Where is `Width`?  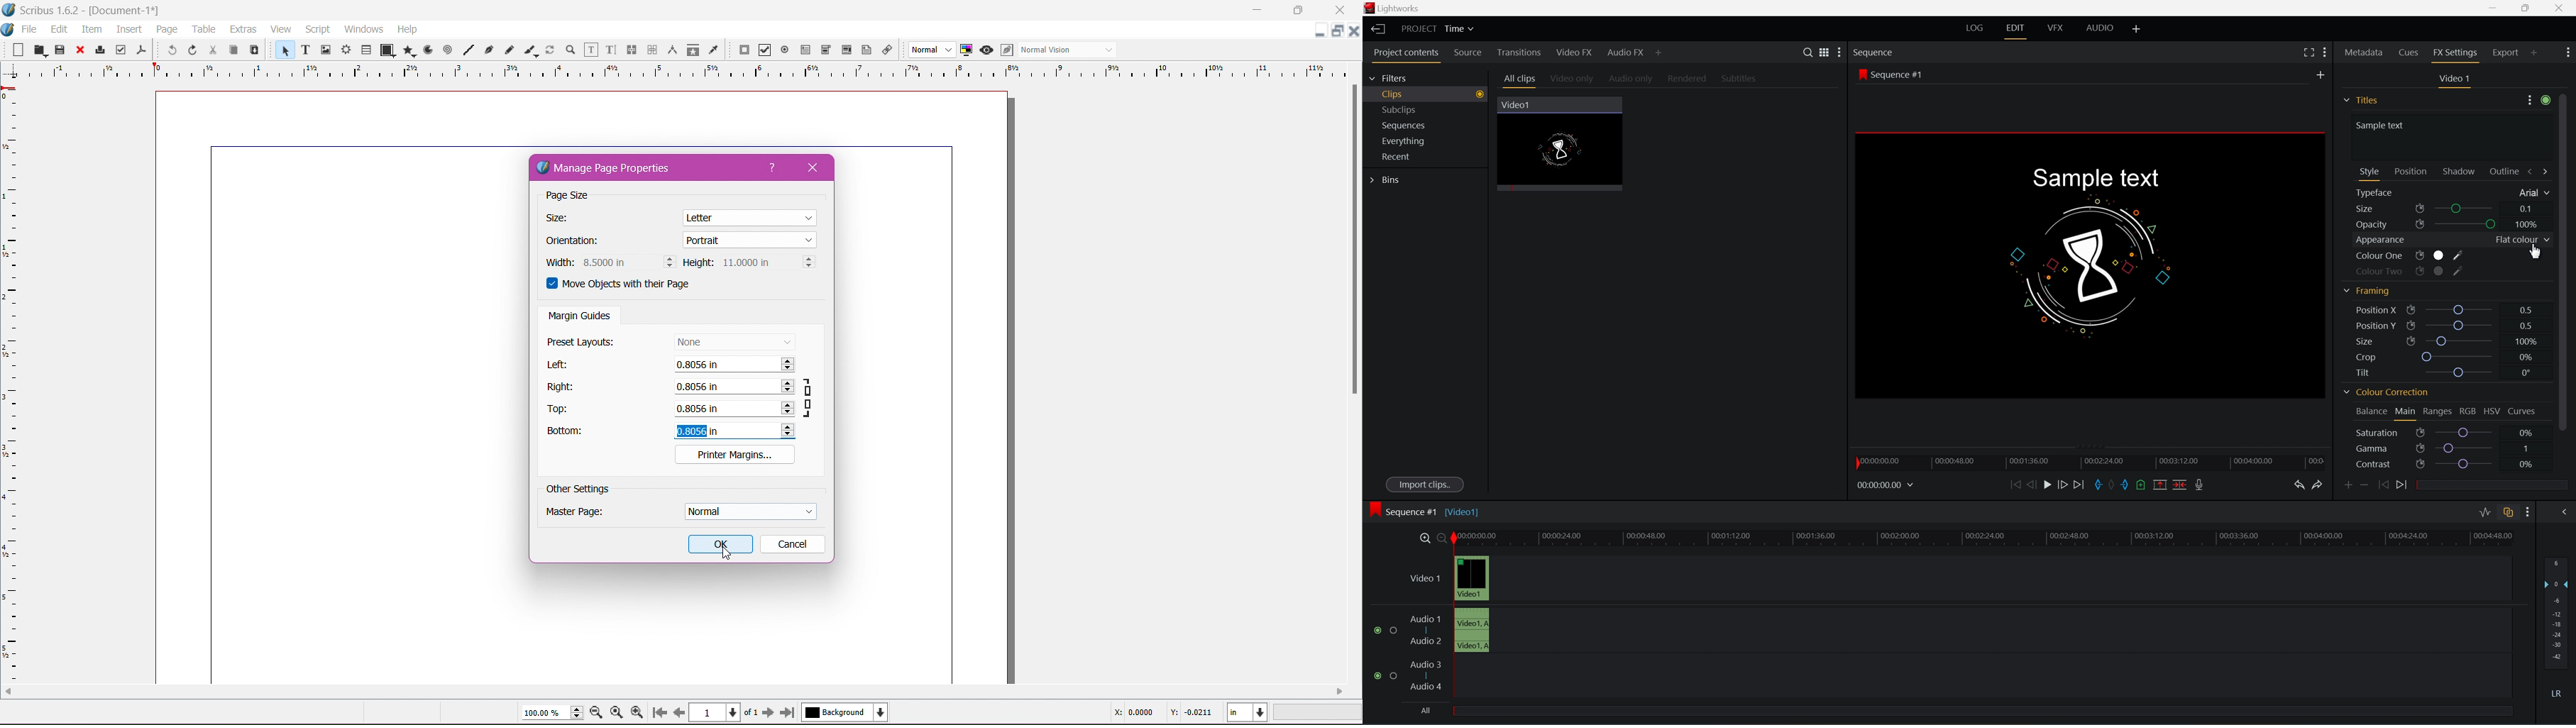
Width is located at coordinates (557, 262).